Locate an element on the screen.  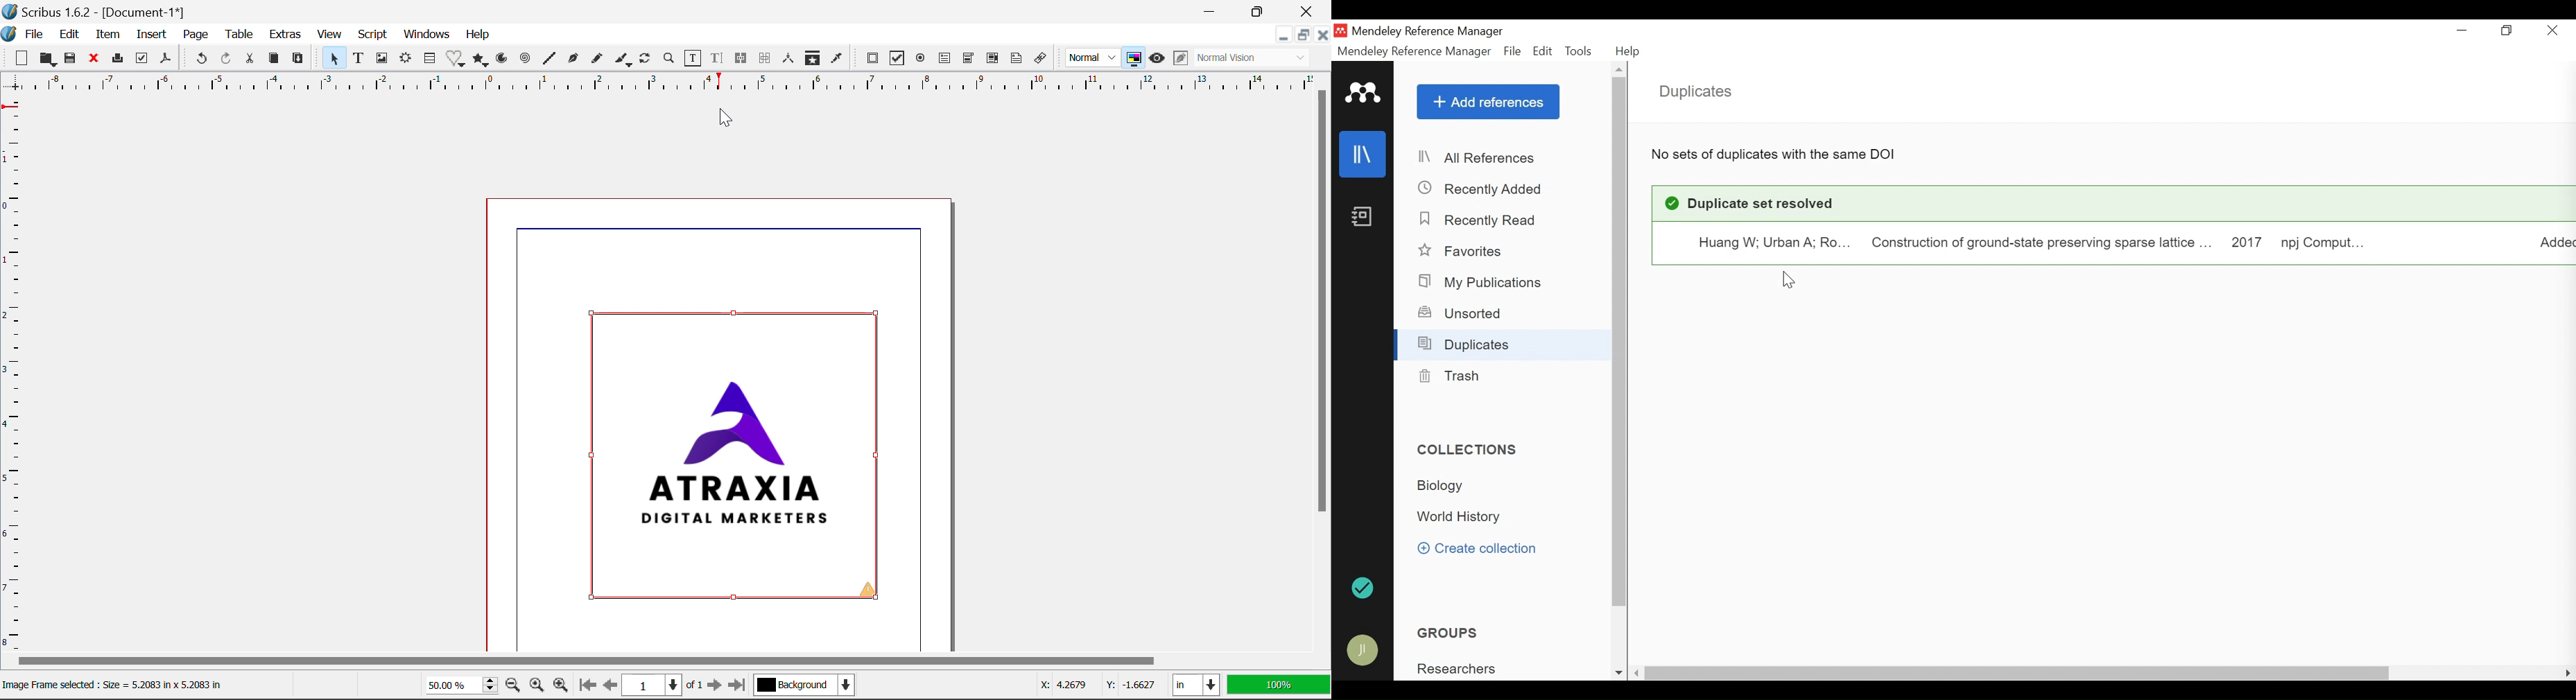
Render Frame is located at coordinates (408, 60).